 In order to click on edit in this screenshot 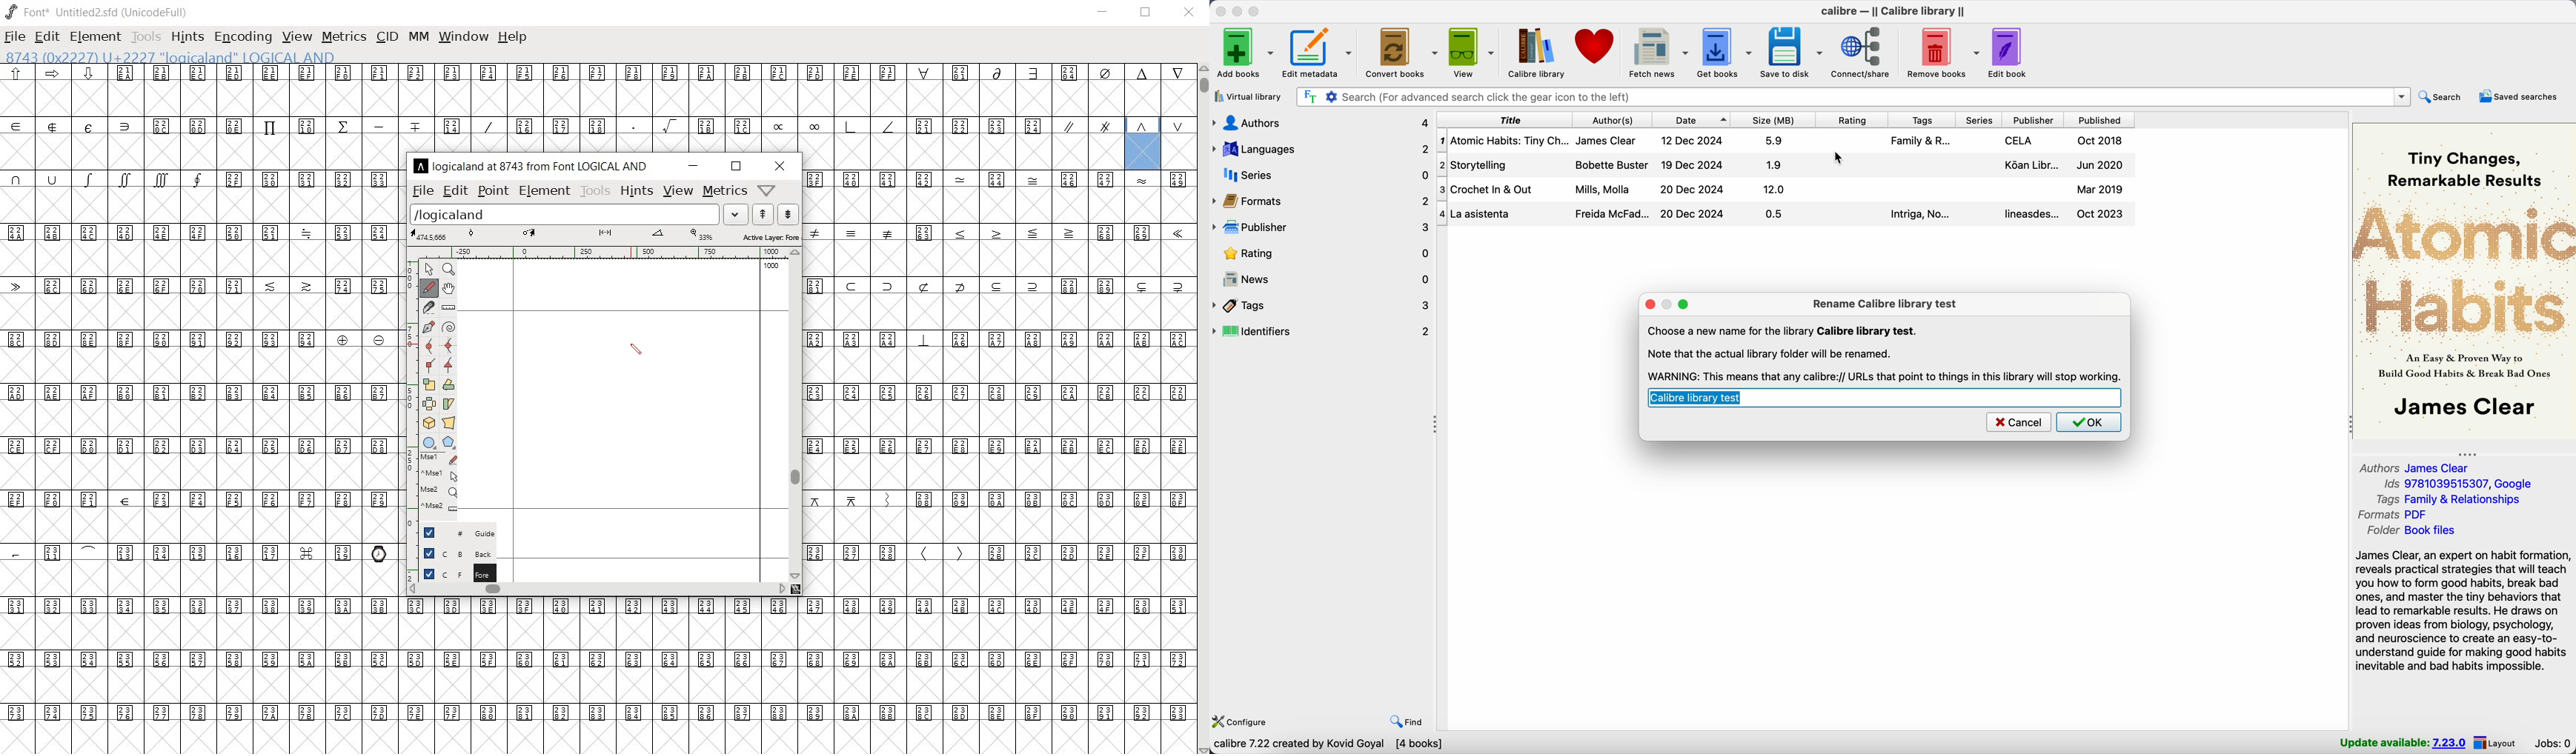, I will do `click(454, 190)`.